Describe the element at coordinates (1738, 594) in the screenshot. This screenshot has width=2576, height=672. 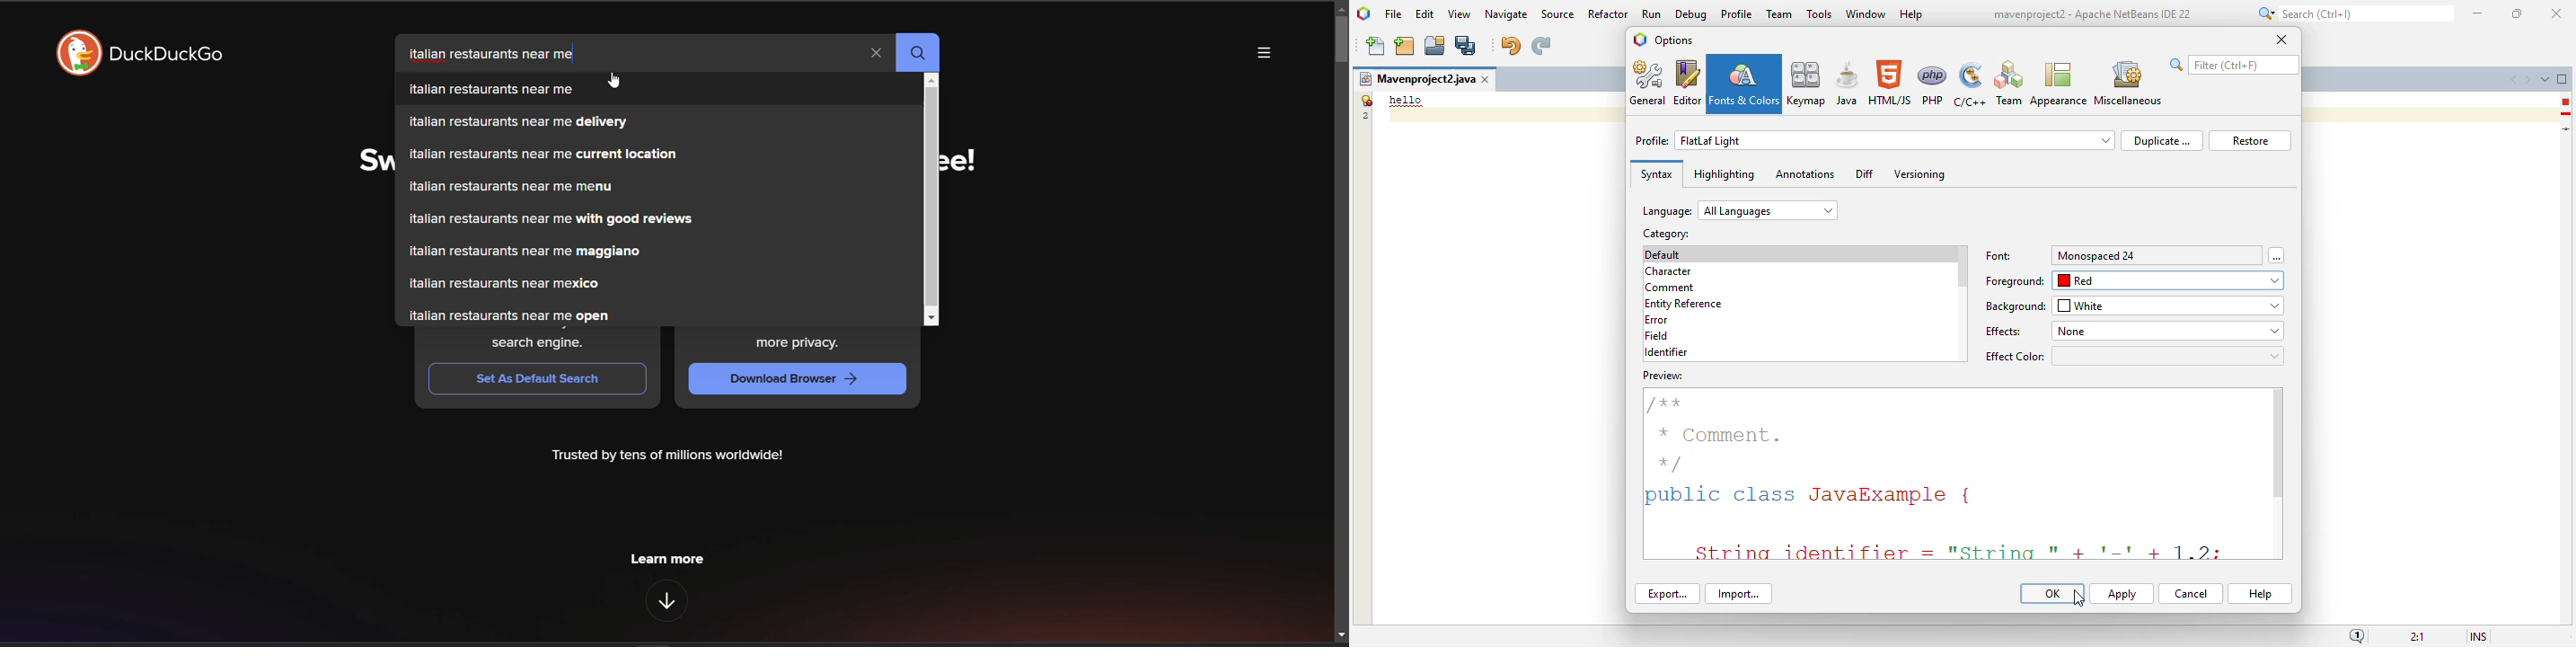
I see `import` at that location.